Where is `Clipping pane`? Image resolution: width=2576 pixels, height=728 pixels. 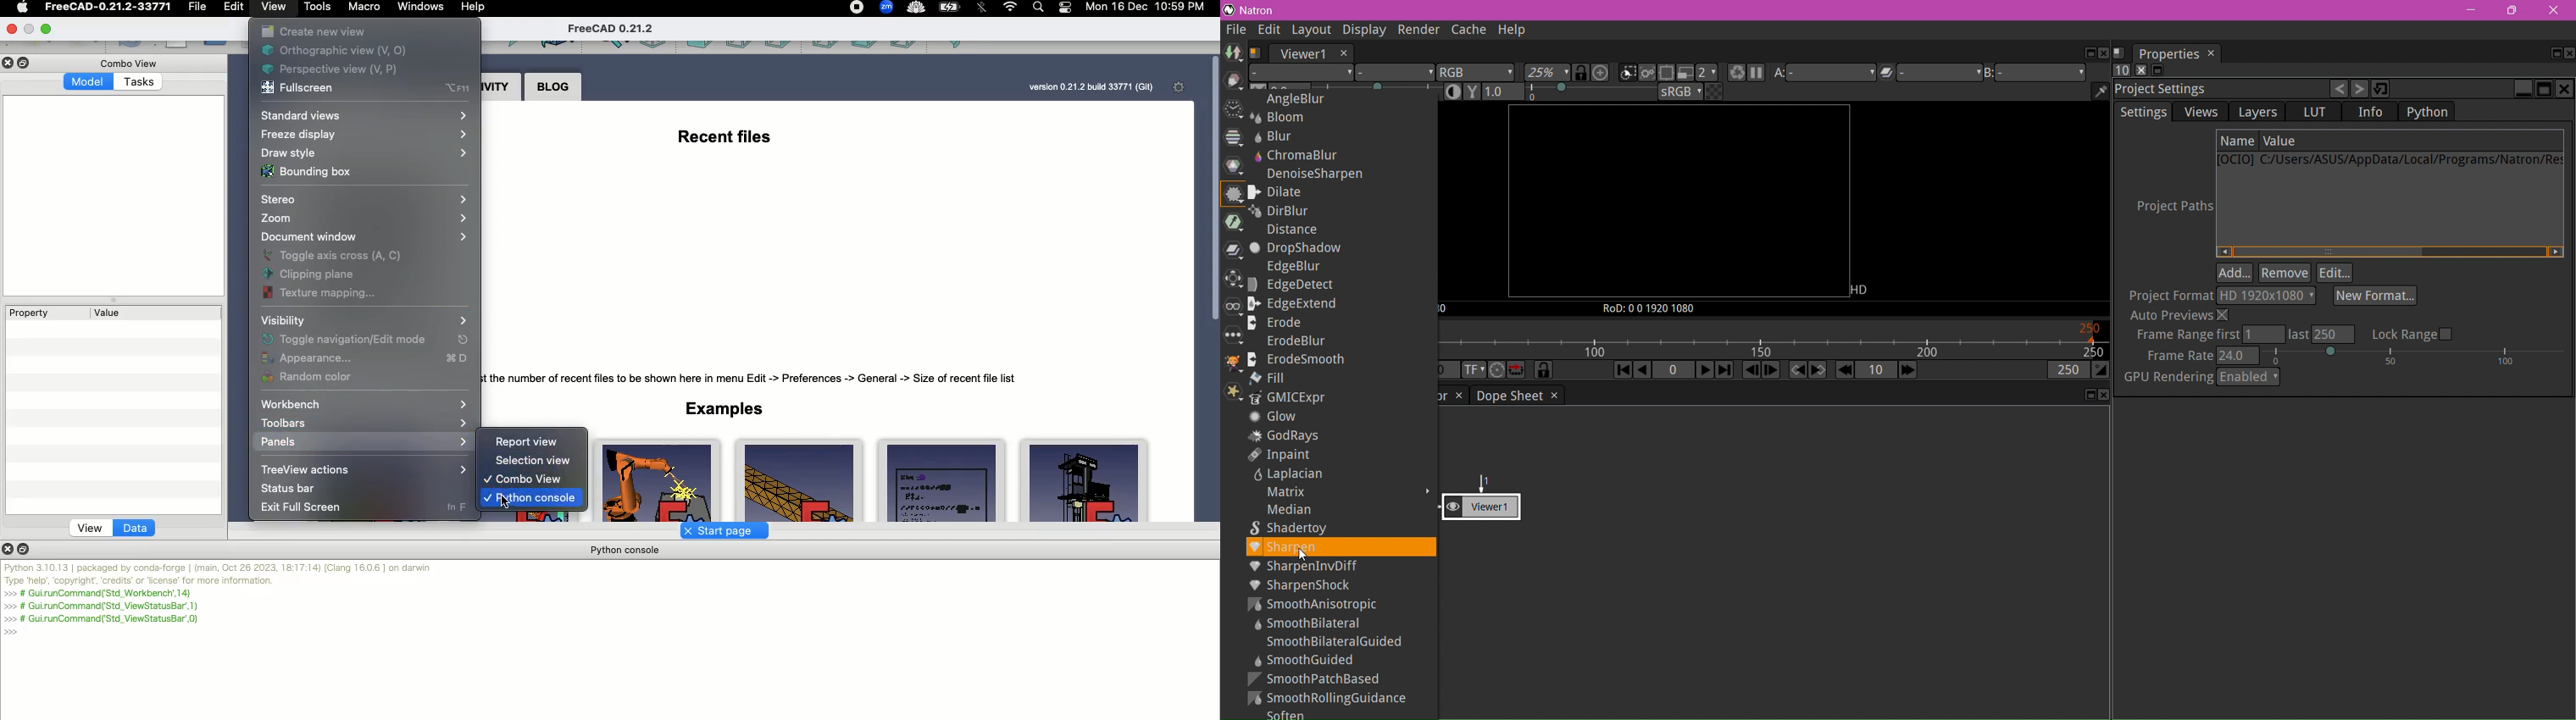
Clipping pane is located at coordinates (323, 275).